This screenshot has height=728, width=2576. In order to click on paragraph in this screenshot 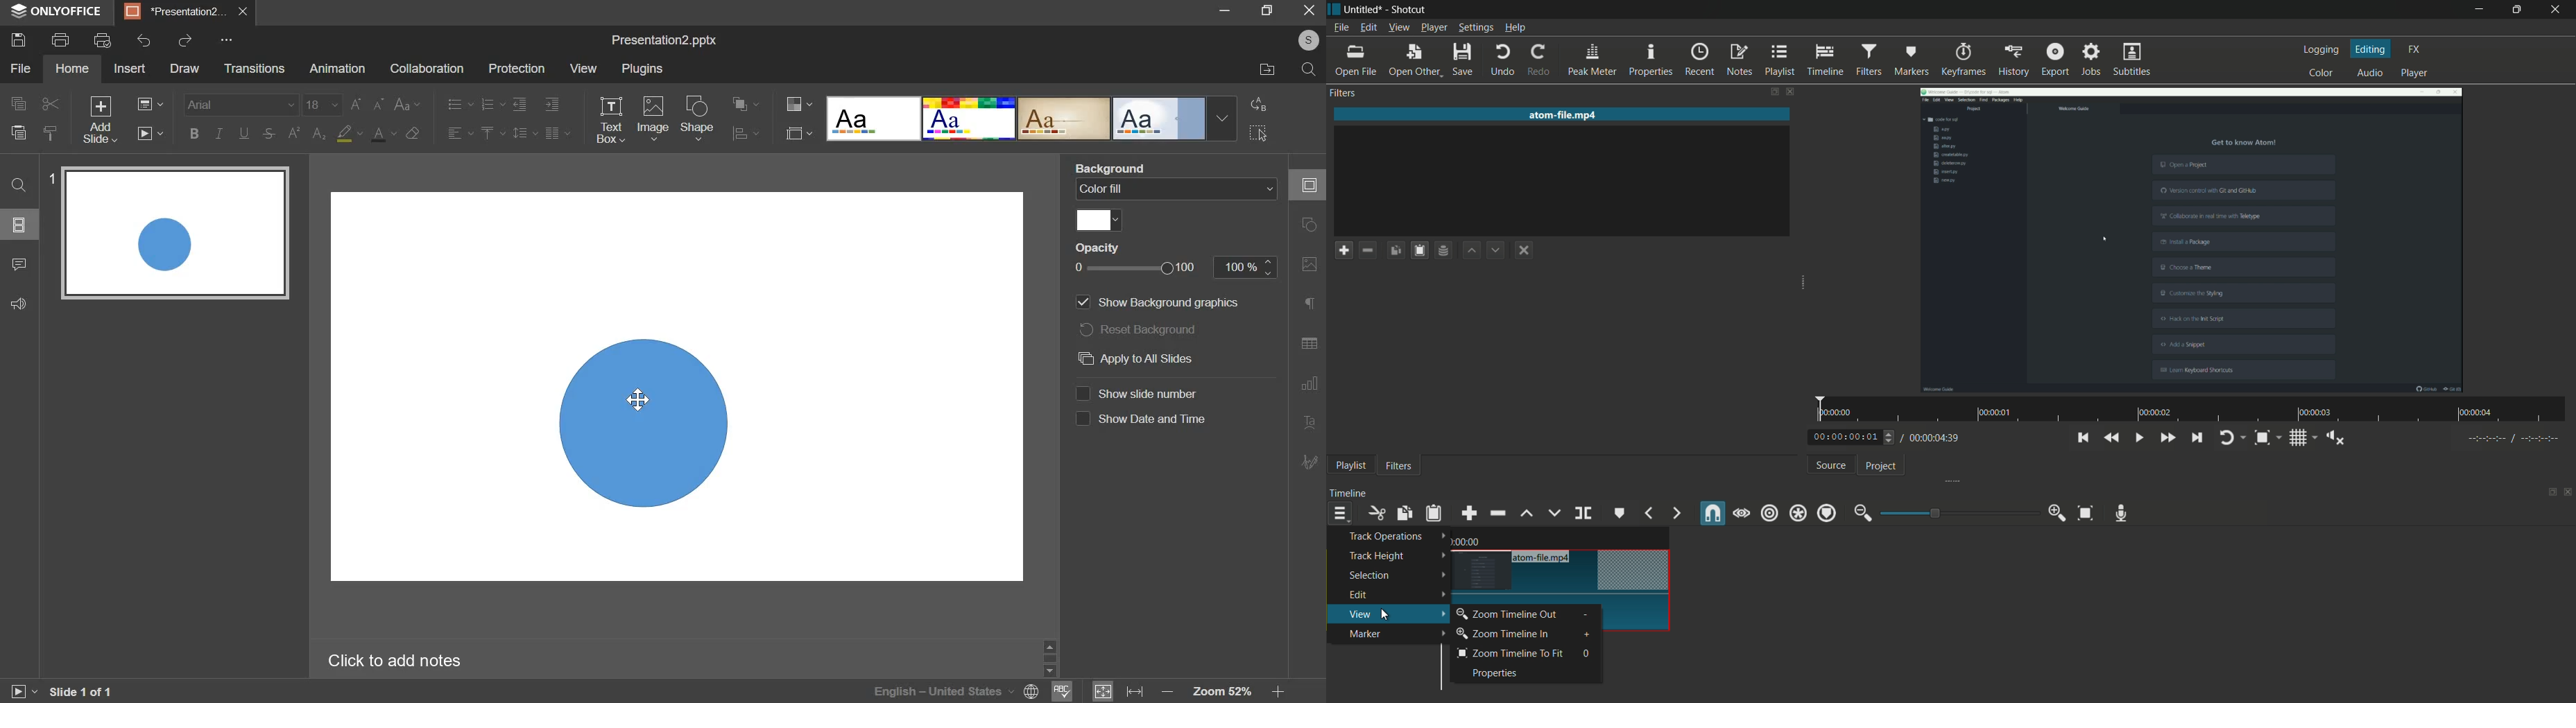, I will do `click(560, 132)`.